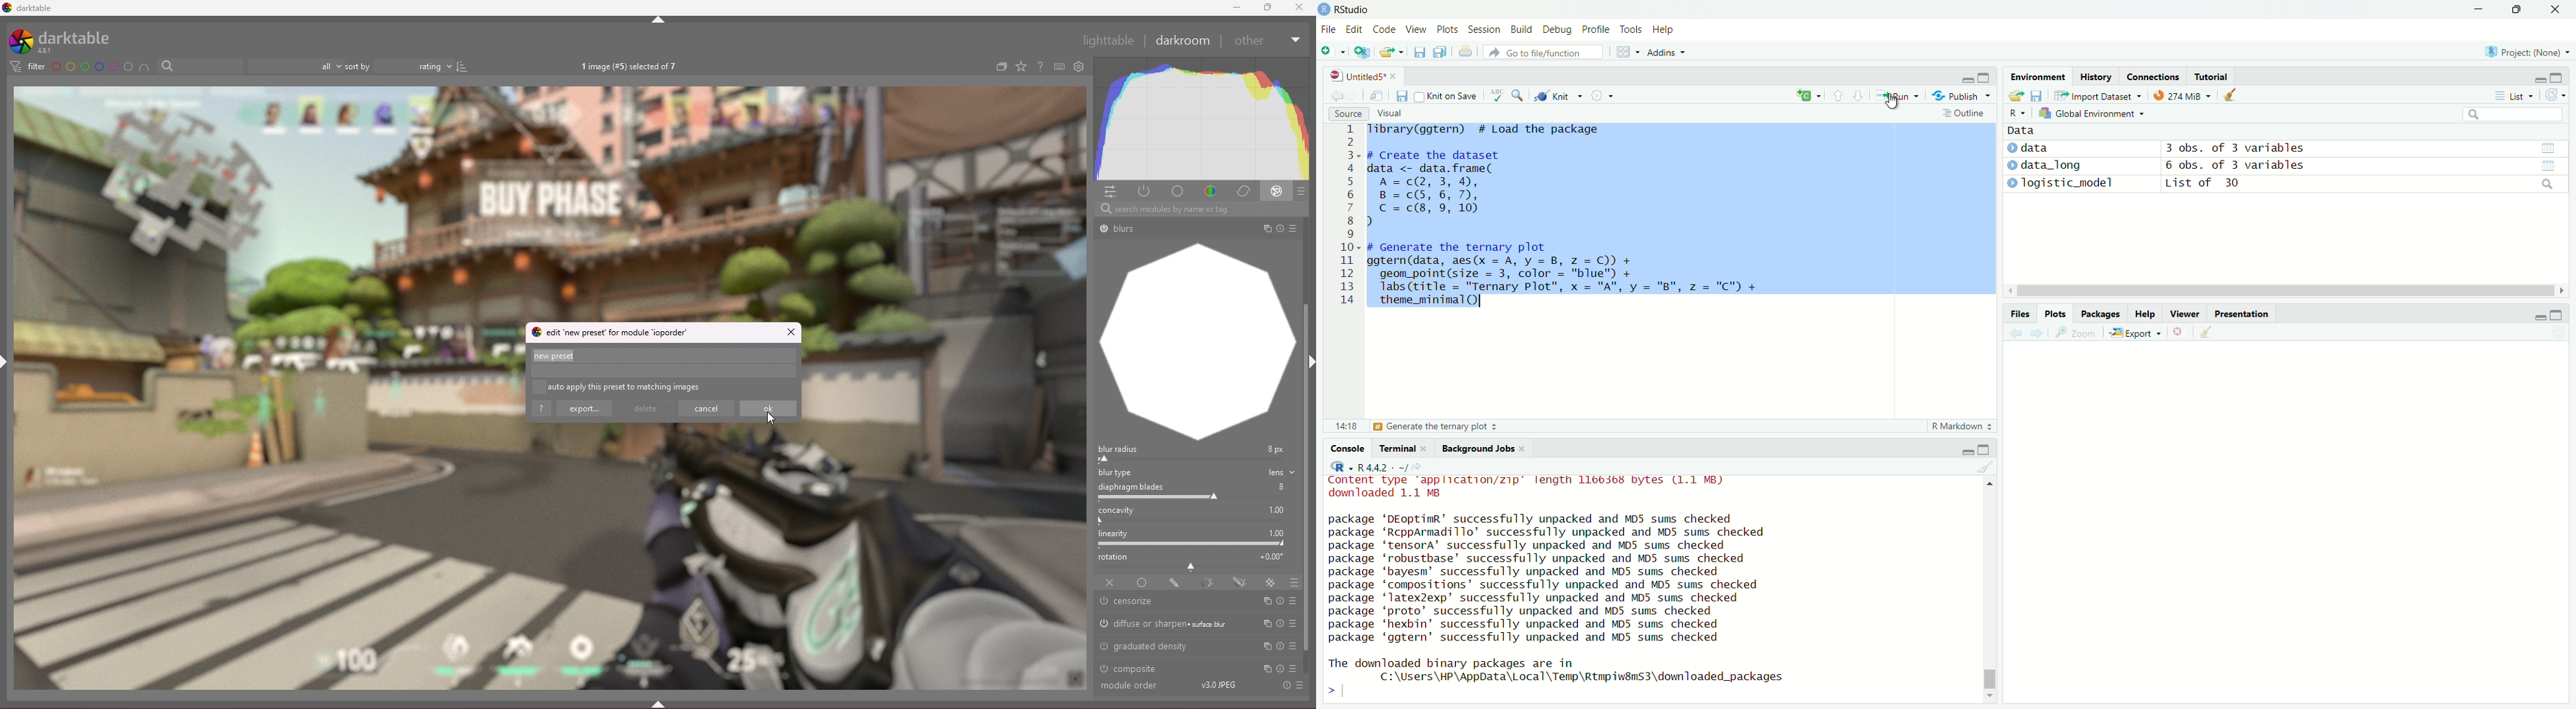 Image resolution: width=2576 pixels, height=728 pixels. I want to click on Knit, so click(1559, 97).